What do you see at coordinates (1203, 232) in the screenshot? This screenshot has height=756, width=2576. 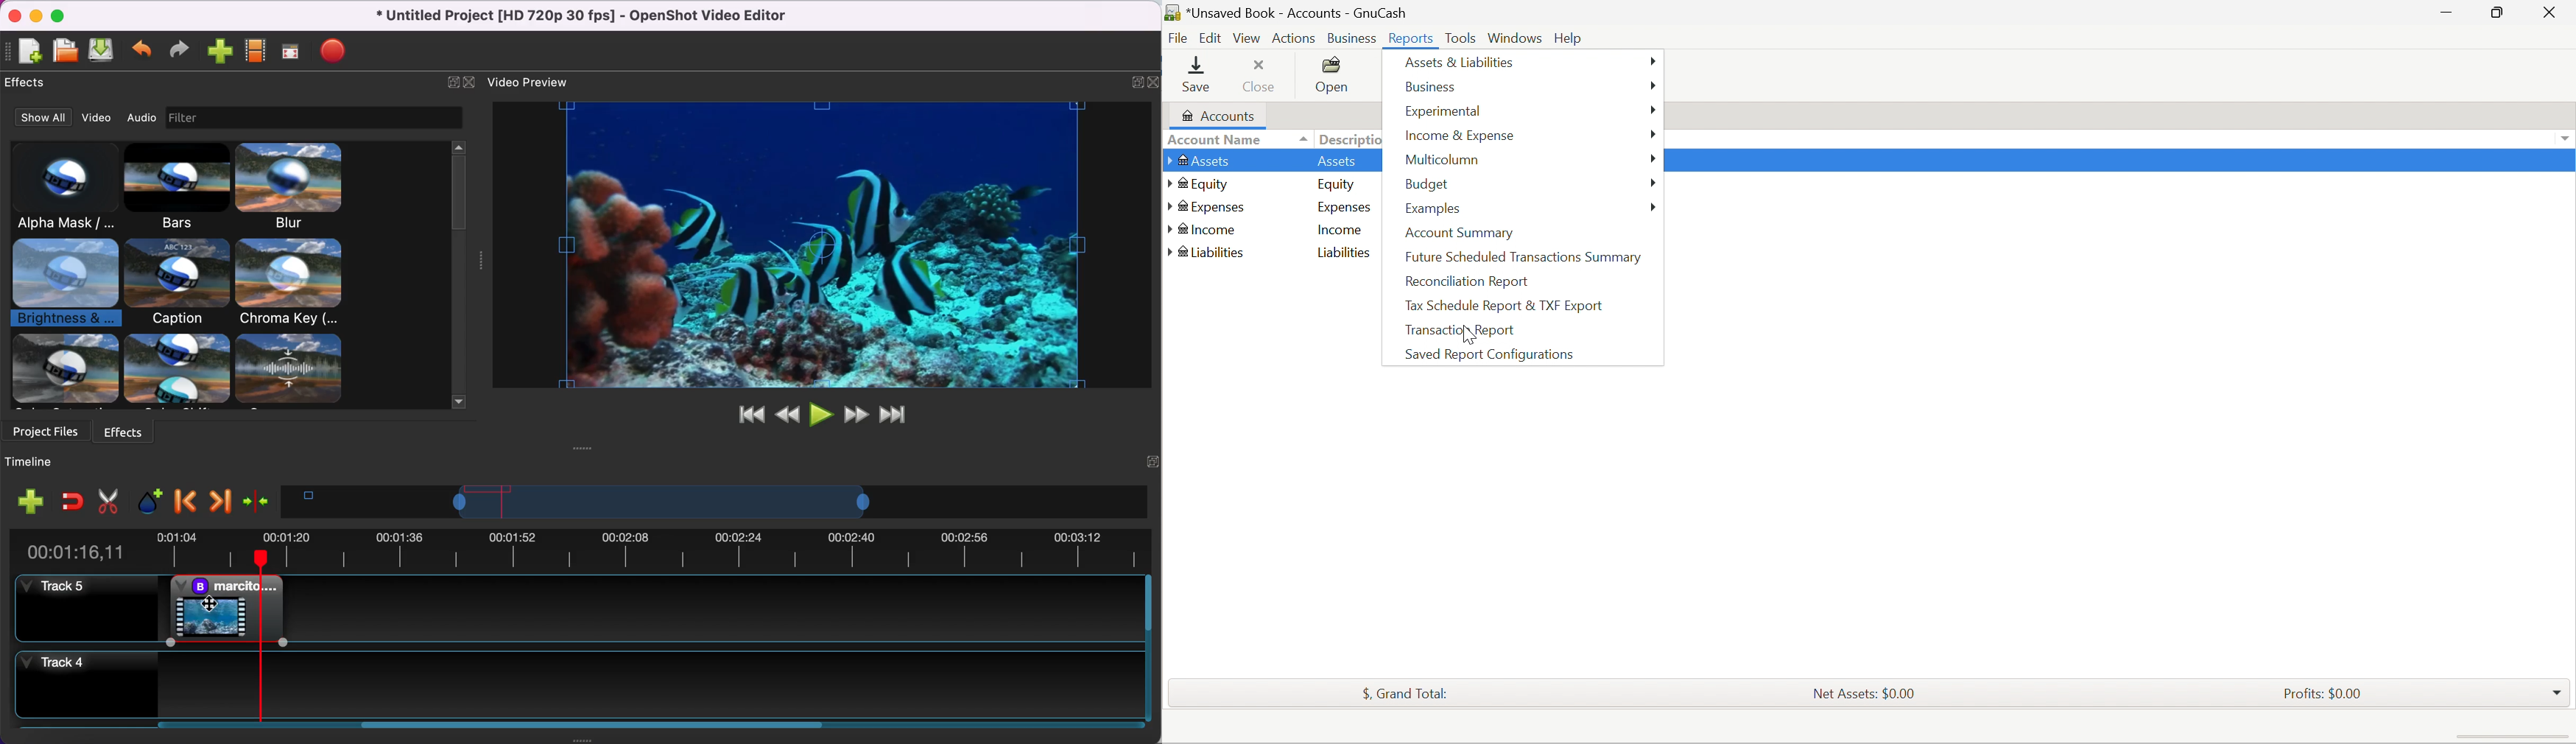 I see `Income` at bounding box center [1203, 232].